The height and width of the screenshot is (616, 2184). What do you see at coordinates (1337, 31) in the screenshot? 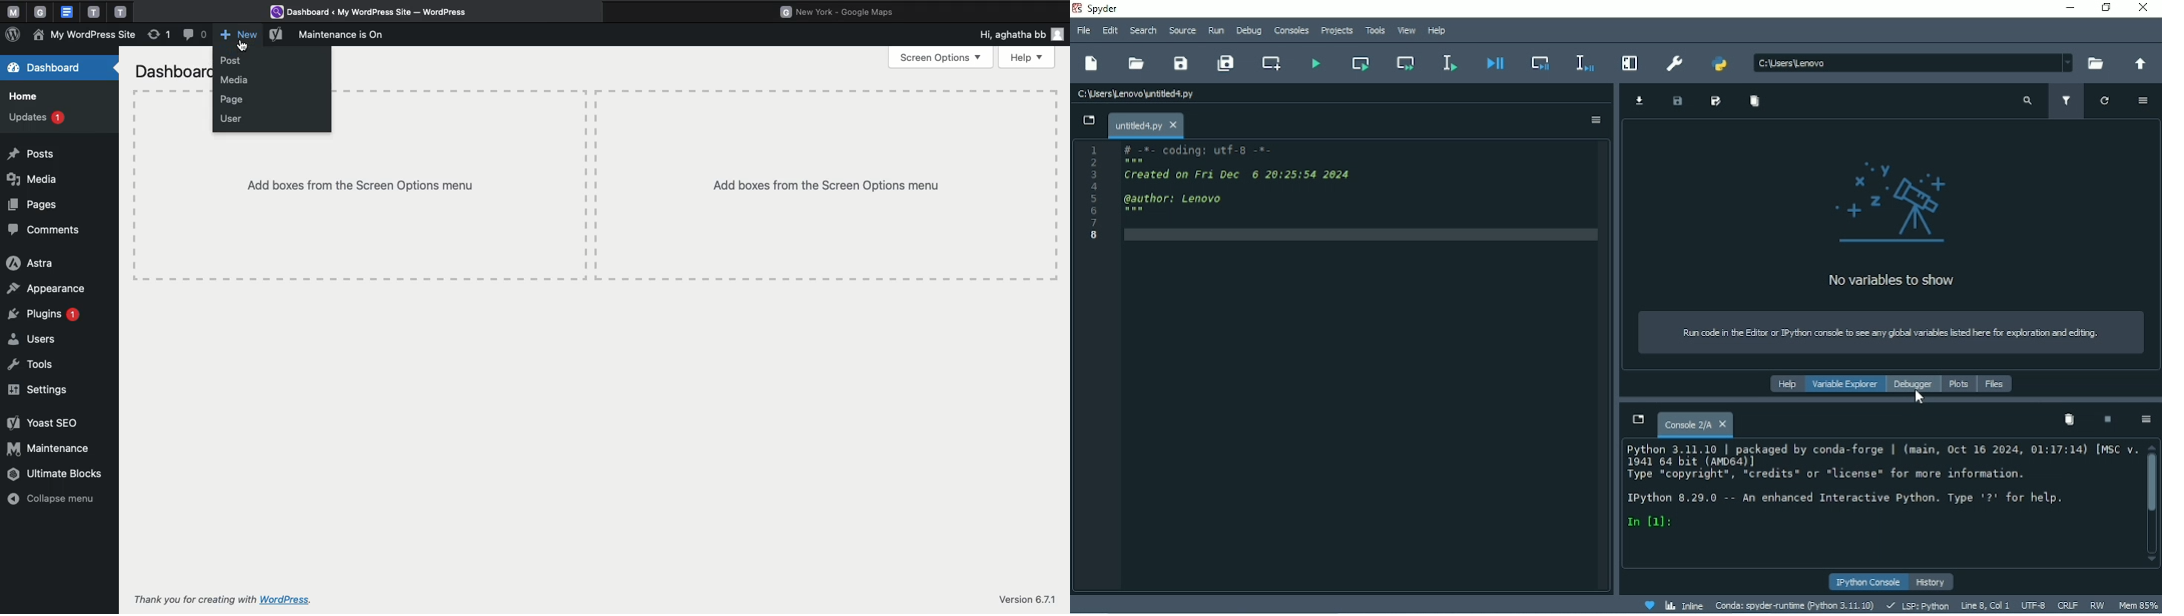
I see `Projects` at bounding box center [1337, 31].